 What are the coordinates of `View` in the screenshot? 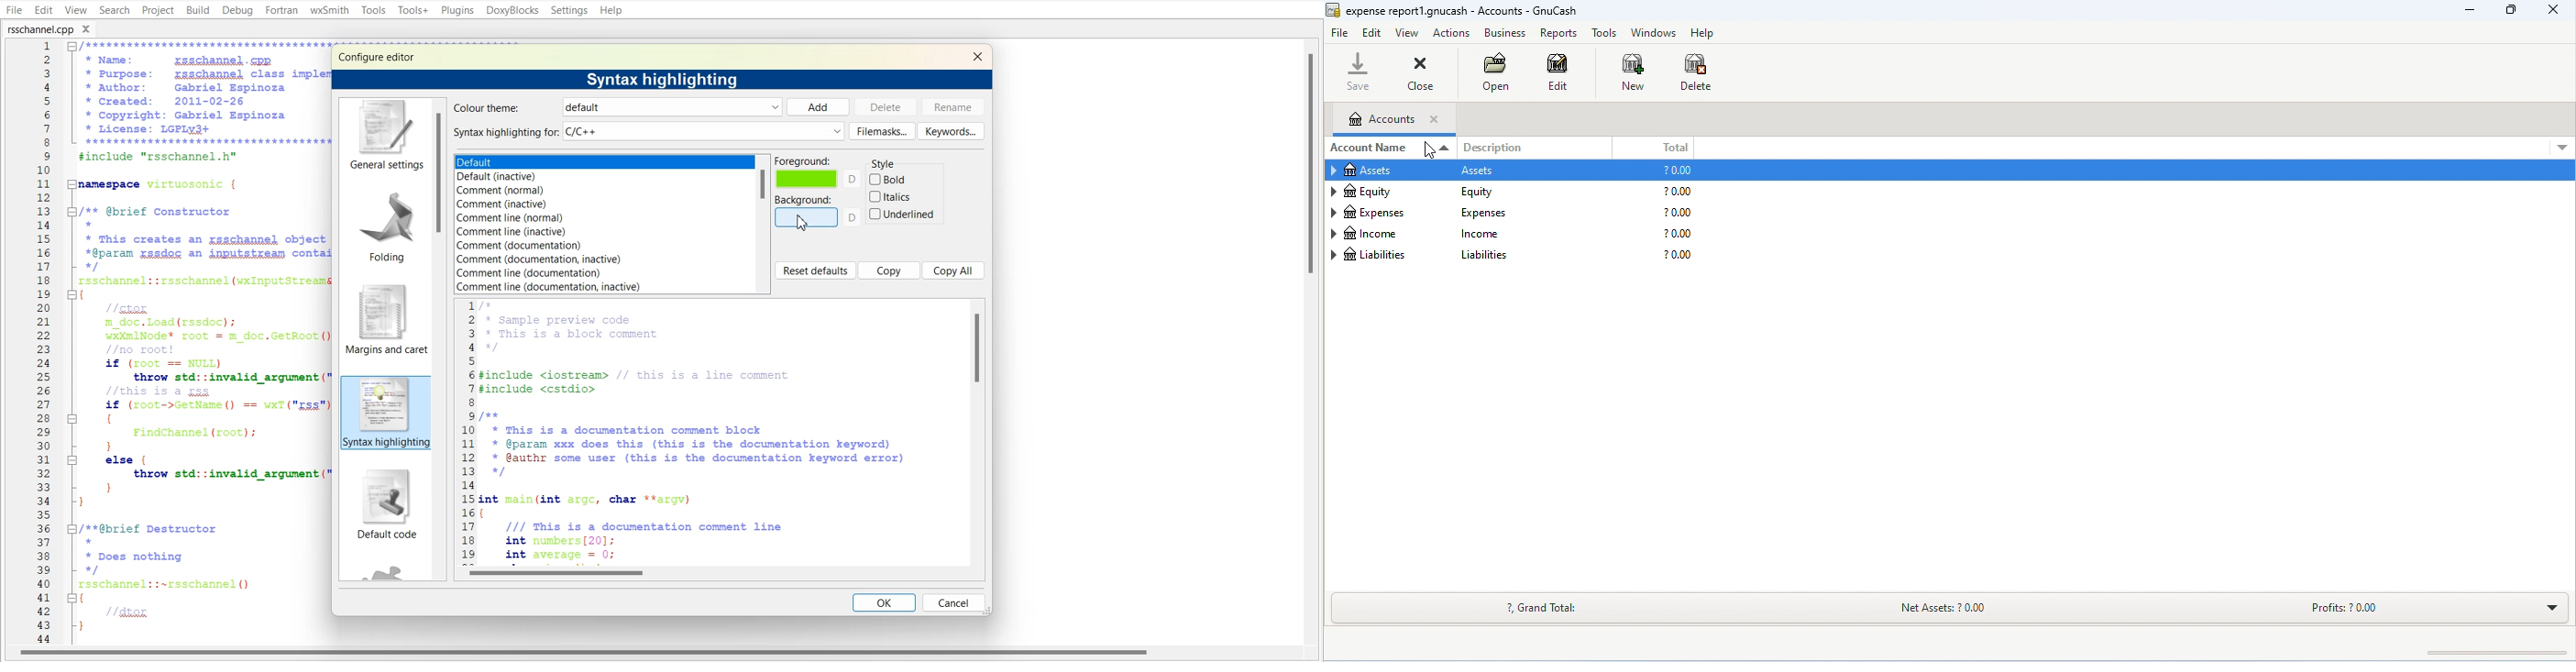 It's located at (75, 10).